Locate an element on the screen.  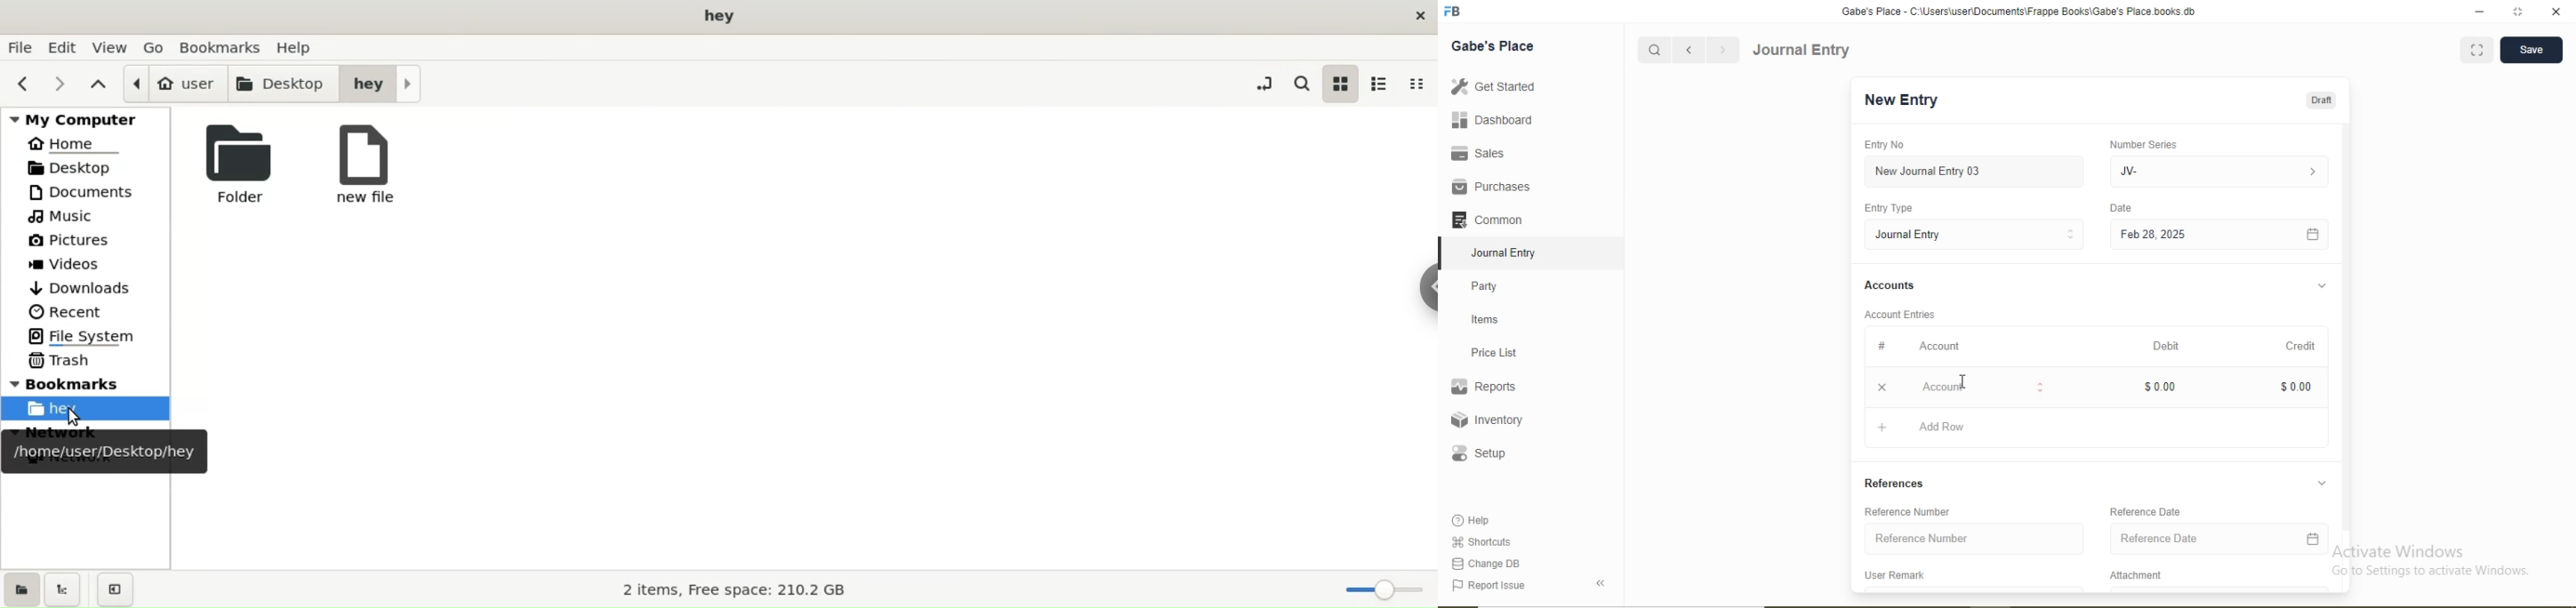
Entry Type is located at coordinates (1887, 208).